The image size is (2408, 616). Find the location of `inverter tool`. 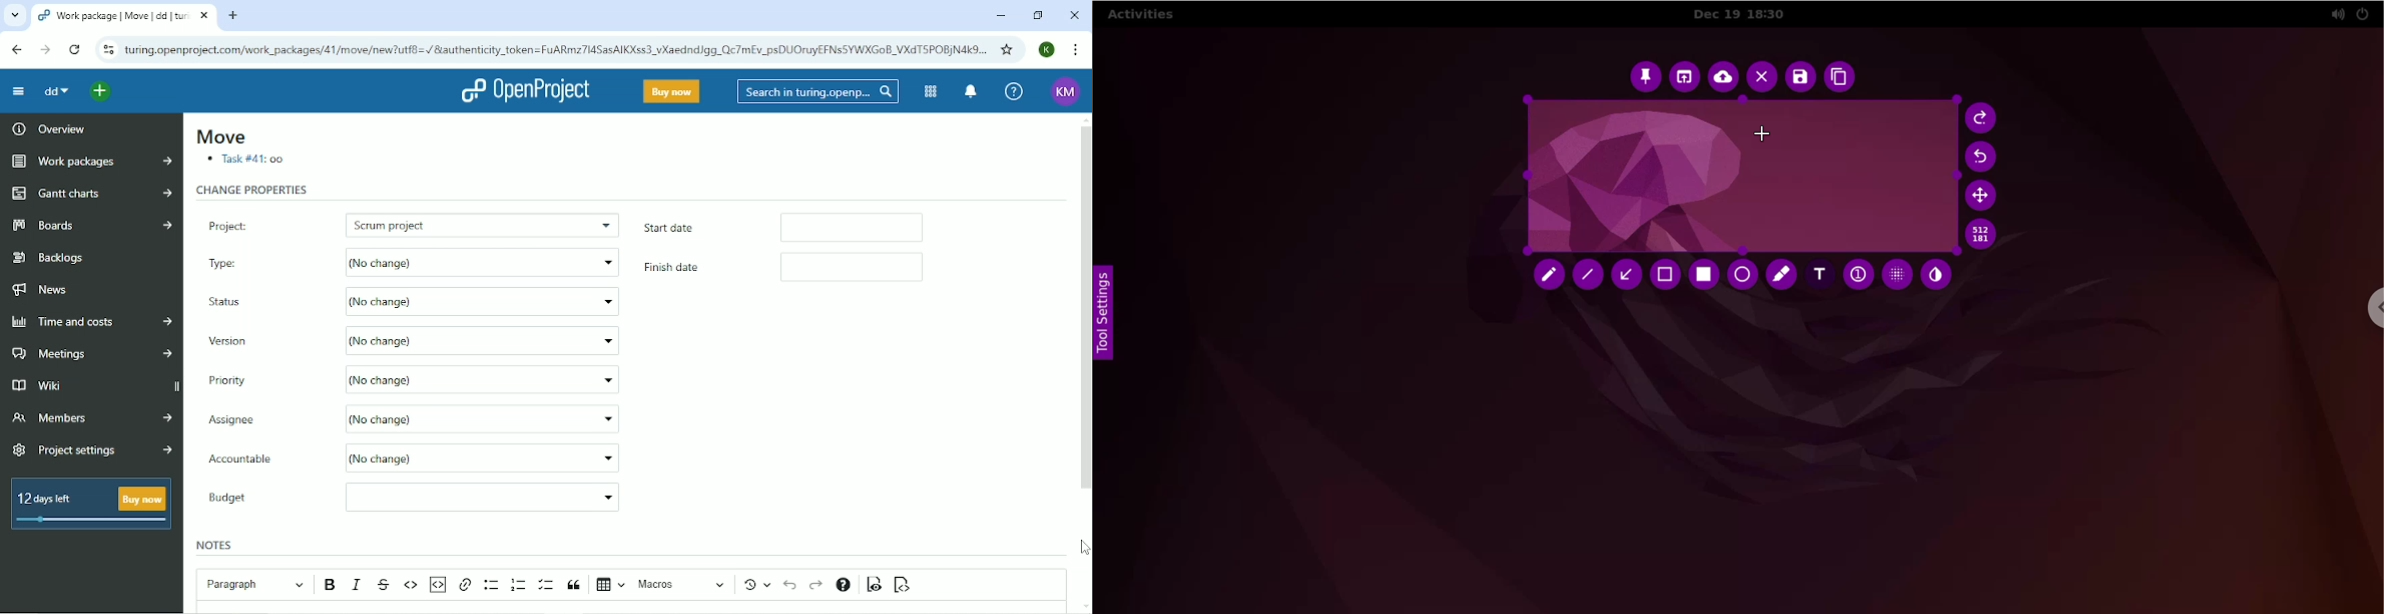

inverter tool is located at coordinates (1940, 273).